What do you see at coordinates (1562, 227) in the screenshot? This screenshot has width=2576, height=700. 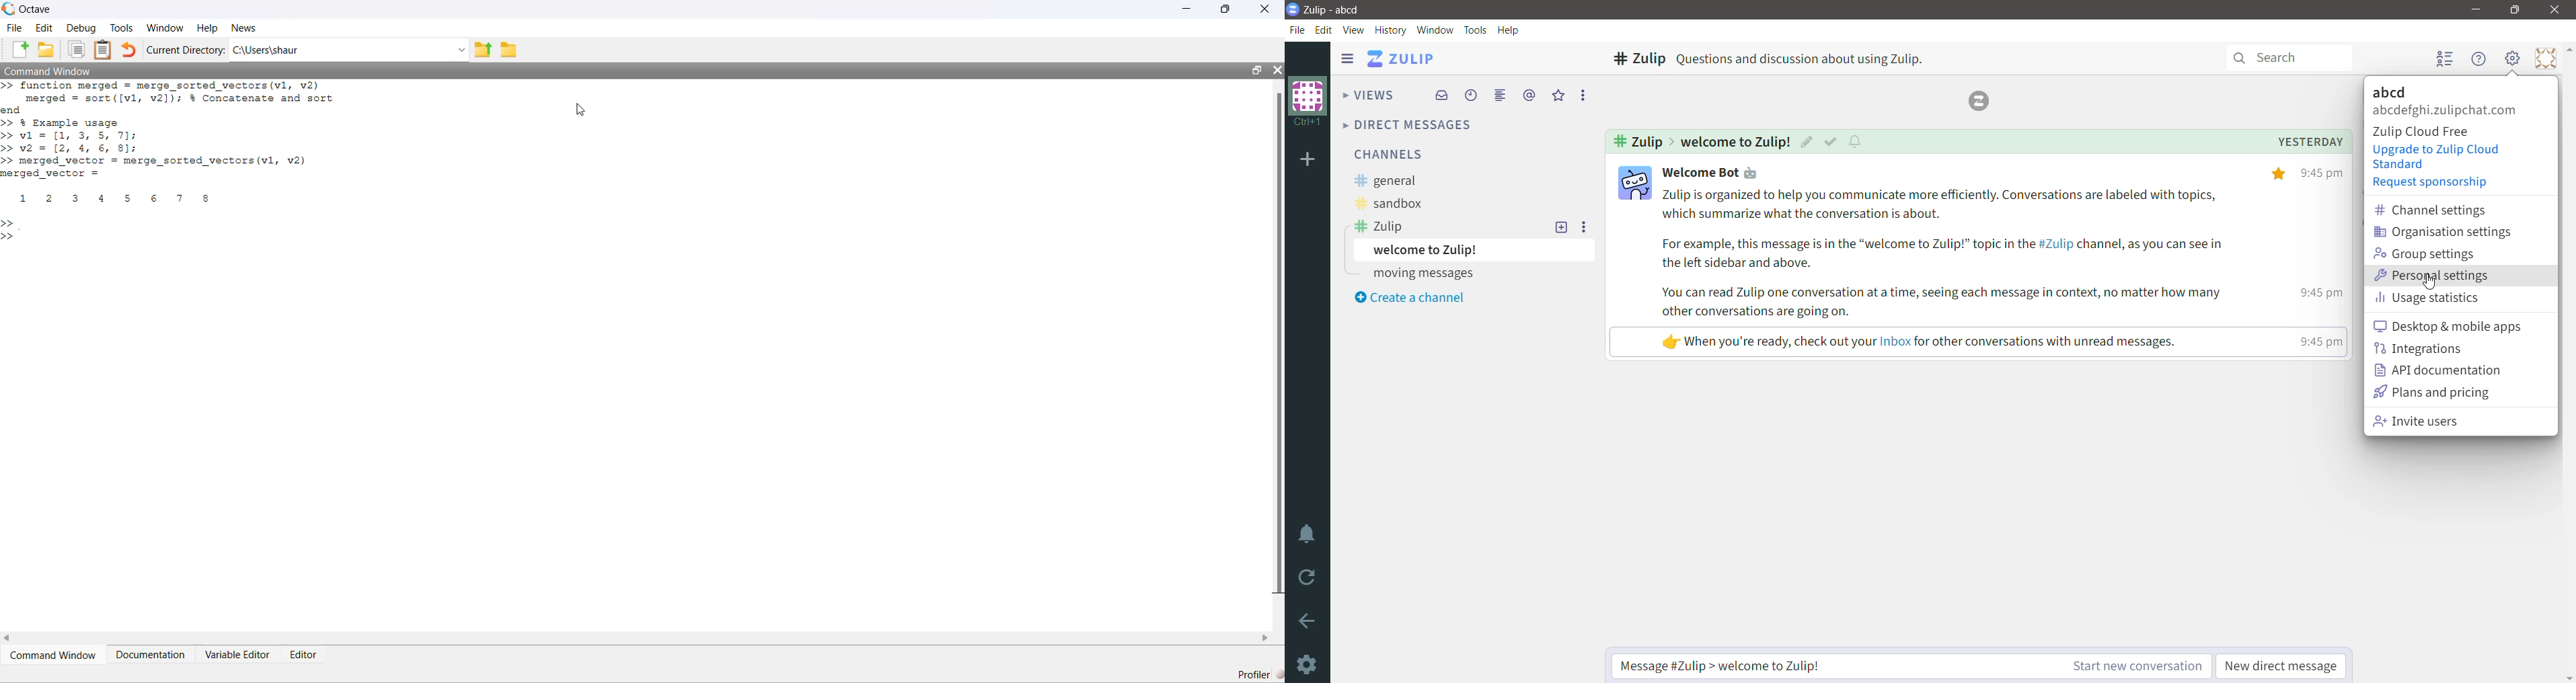 I see `New topic` at bounding box center [1562, 227].